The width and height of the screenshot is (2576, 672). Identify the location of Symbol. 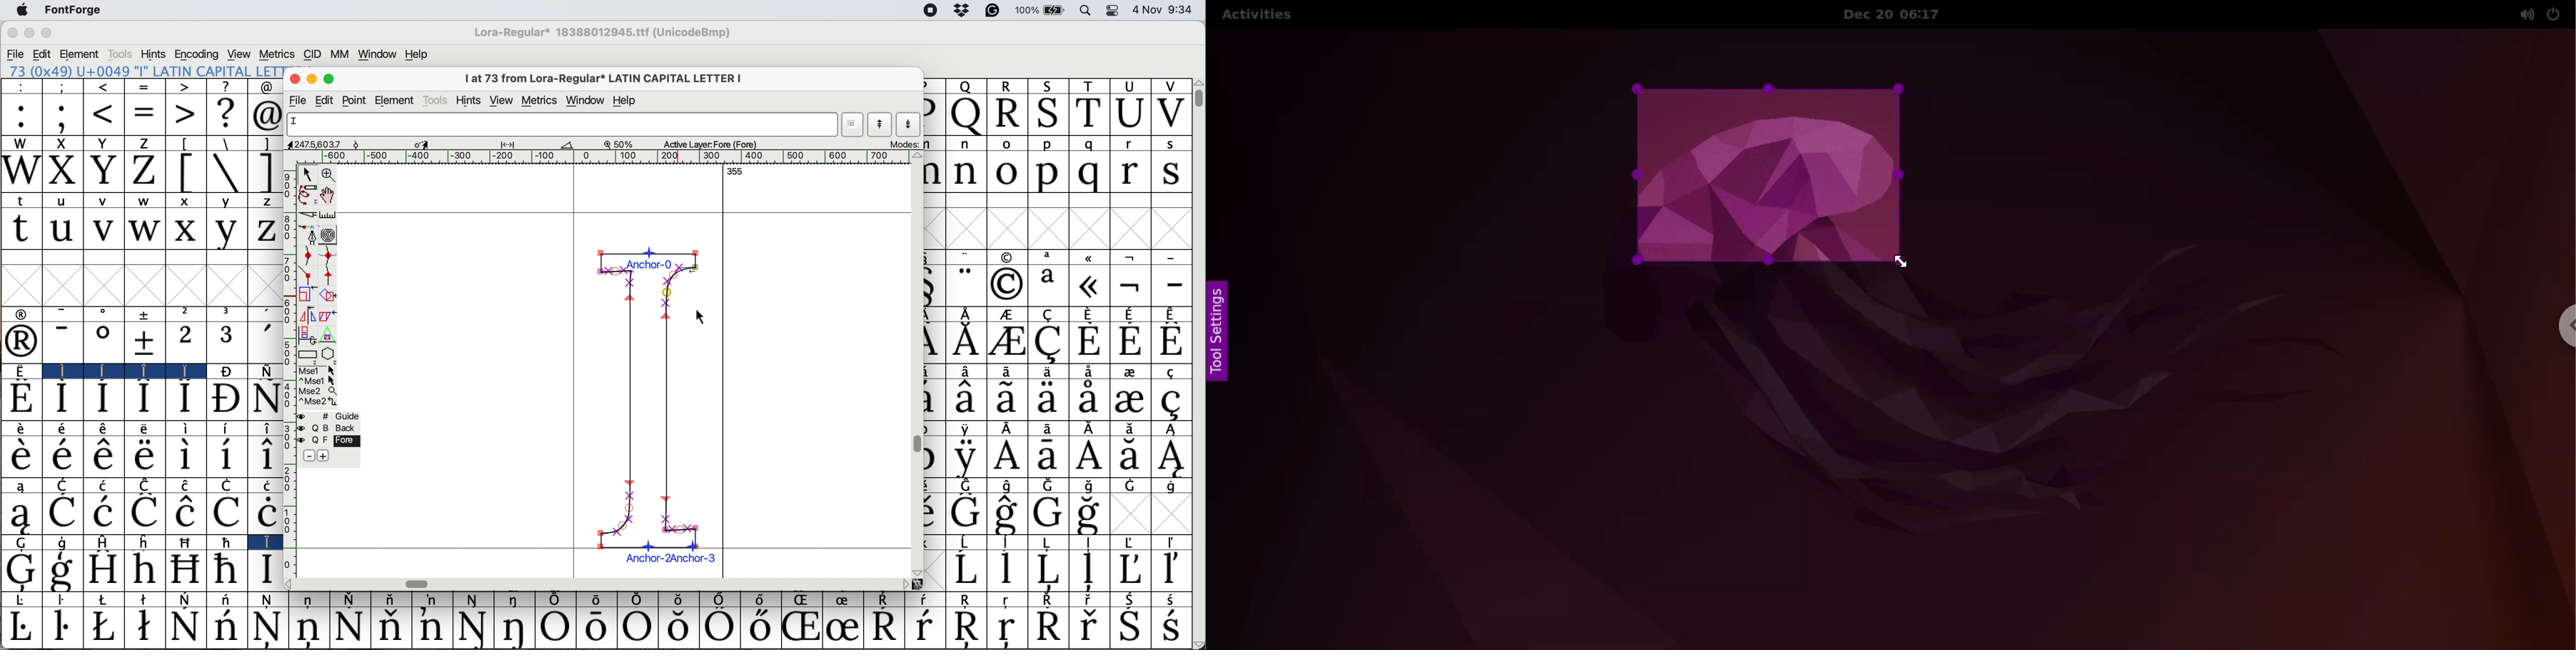
(1172, 628).